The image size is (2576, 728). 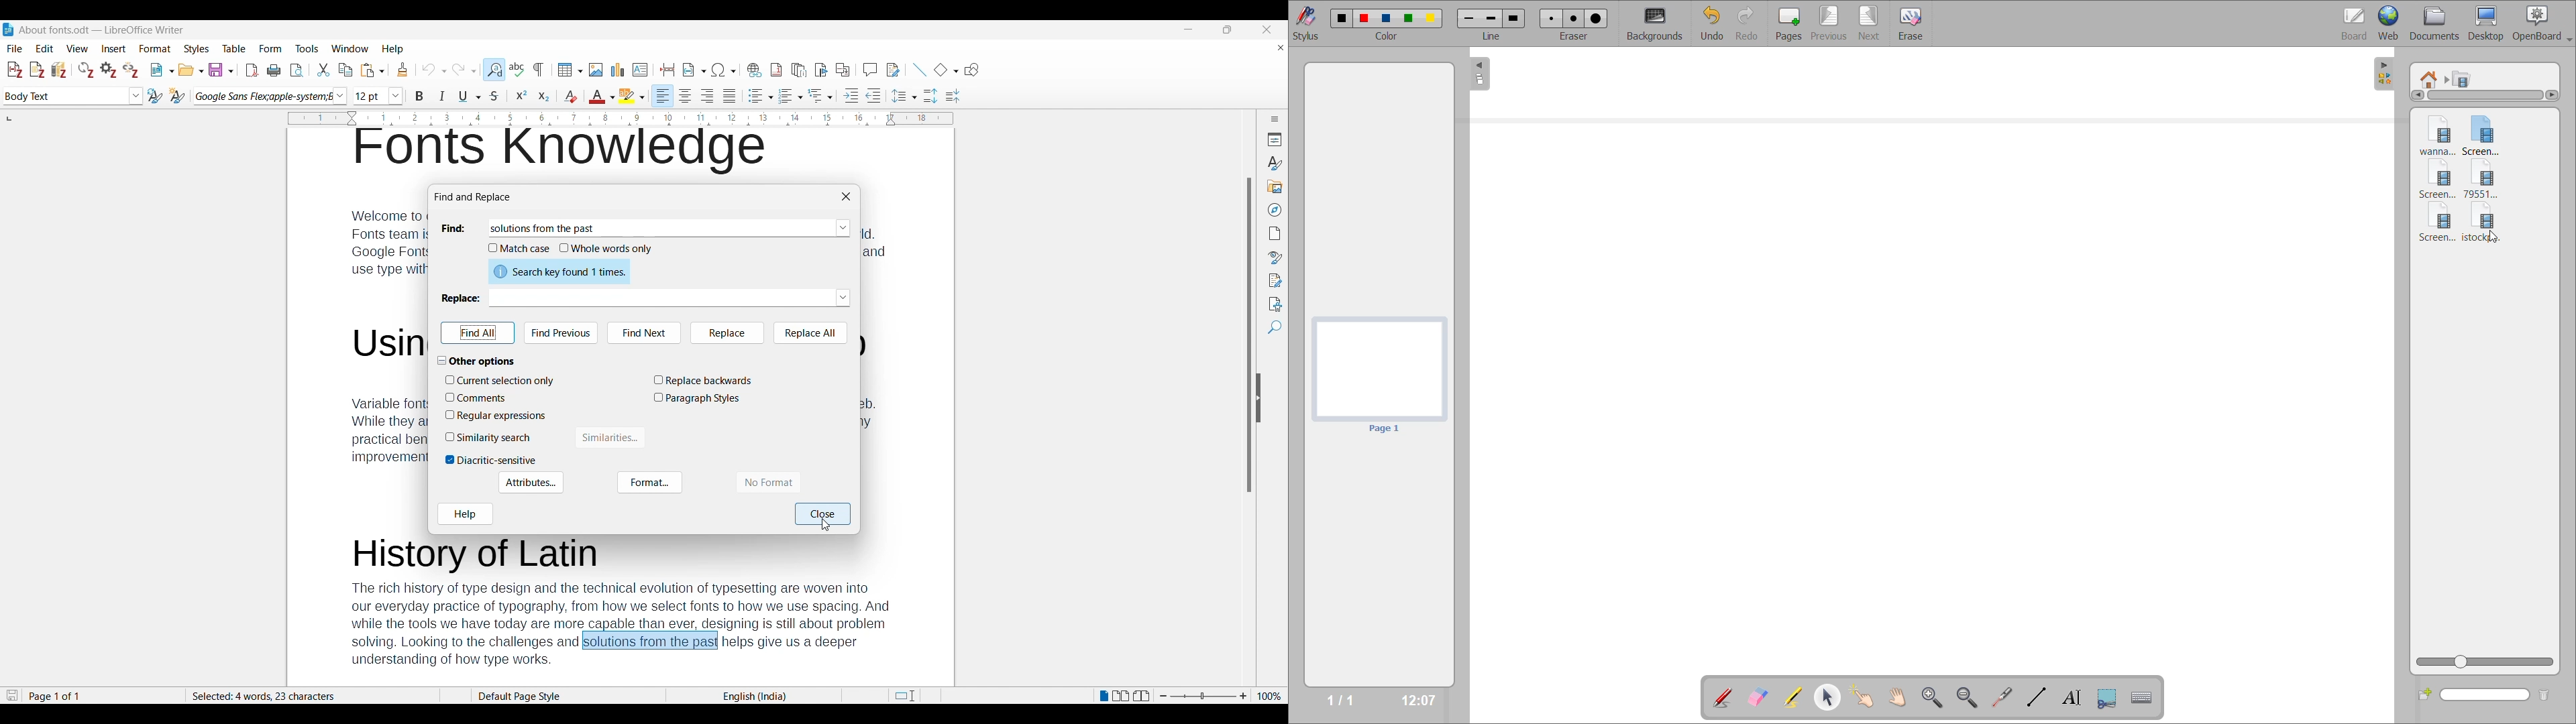 I want to click on Insert bookmark, so click(x=821, y=69).